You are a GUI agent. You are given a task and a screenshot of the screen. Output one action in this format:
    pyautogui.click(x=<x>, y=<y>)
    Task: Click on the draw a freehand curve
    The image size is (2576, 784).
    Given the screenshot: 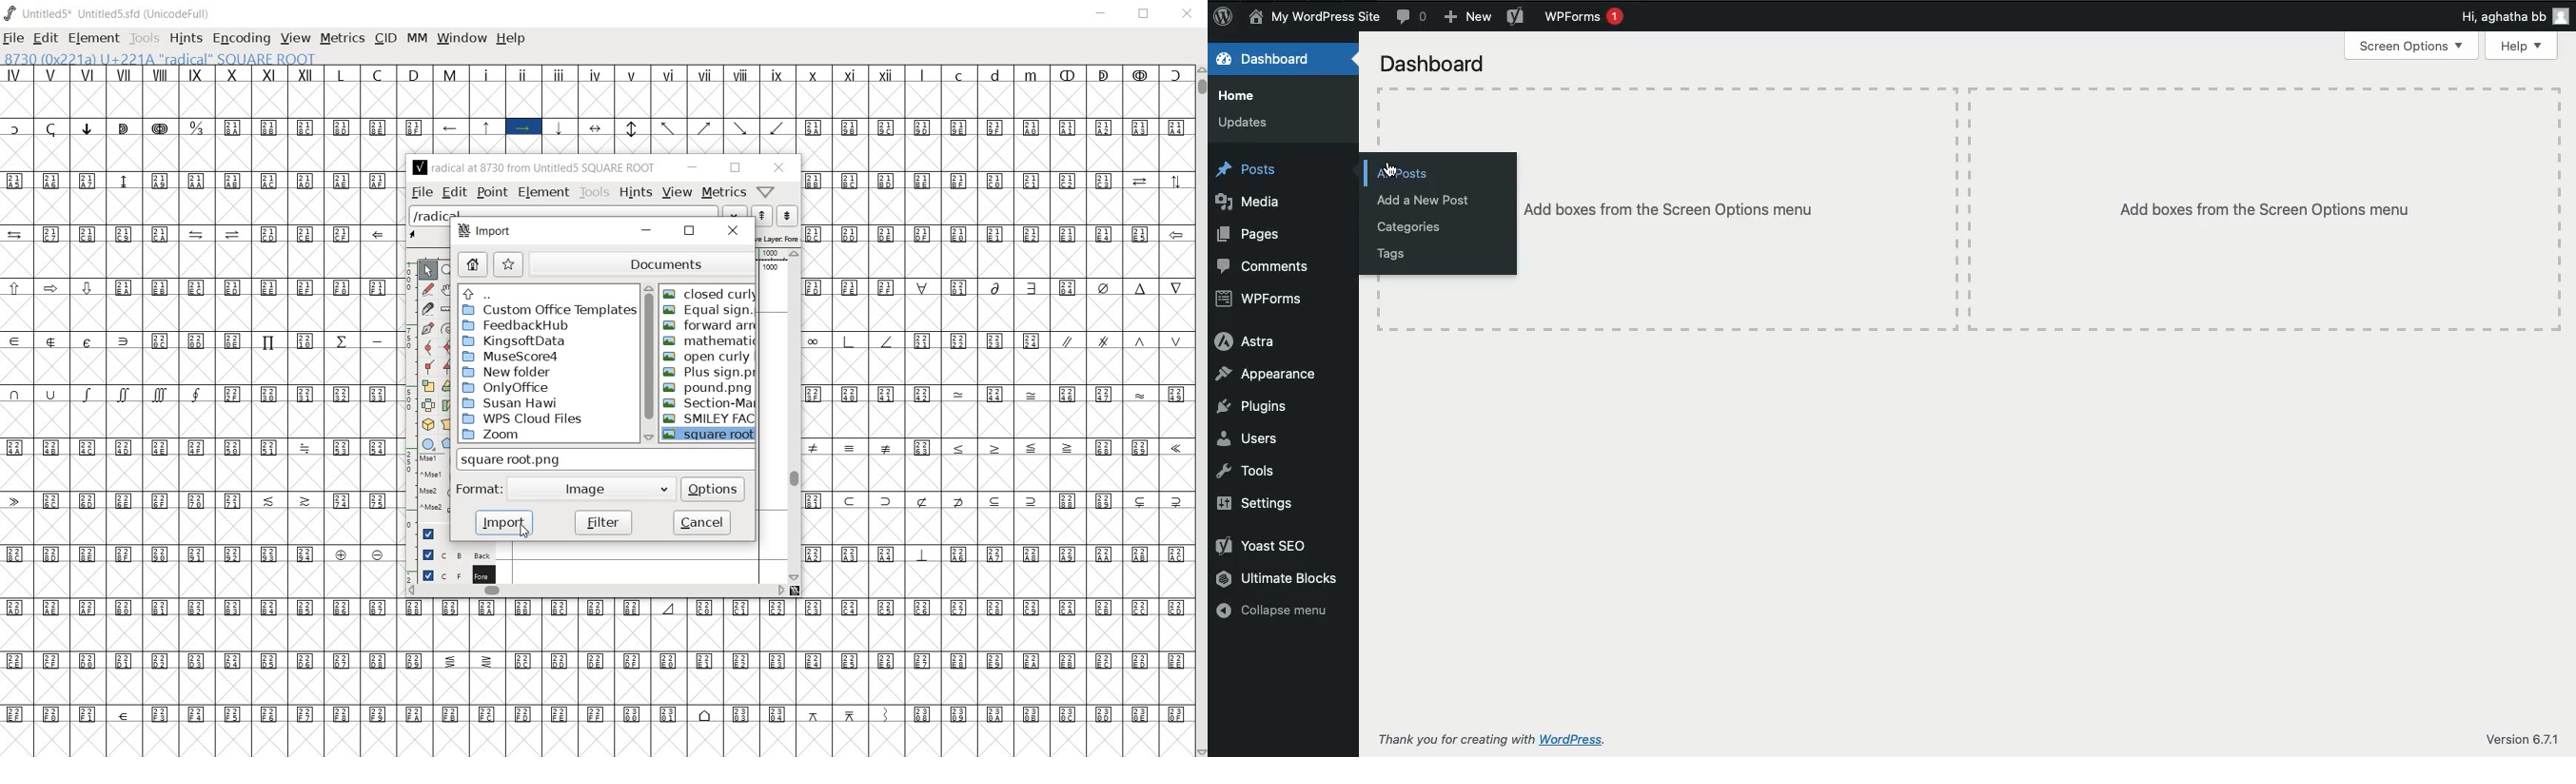 What is the action you would take?
    pyautogui.click(x=428, y=289)
    